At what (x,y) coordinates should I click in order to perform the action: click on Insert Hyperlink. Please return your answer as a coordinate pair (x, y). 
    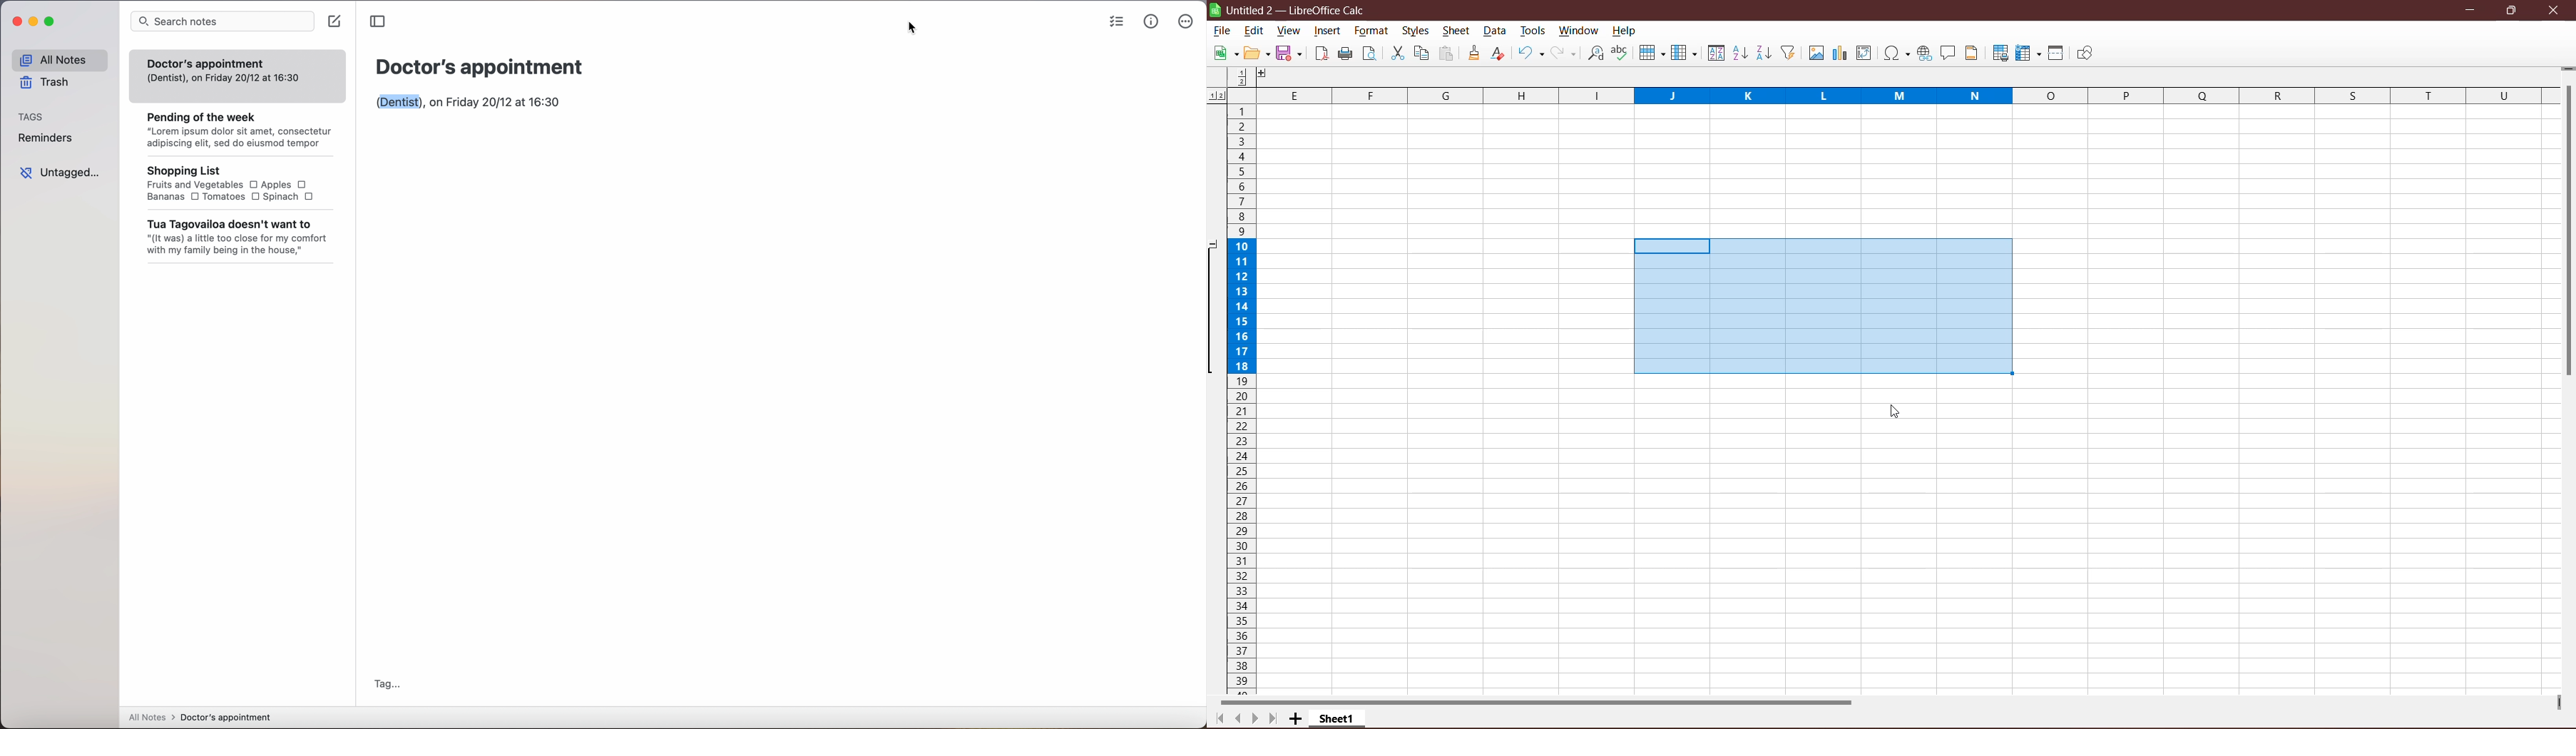
    Looking at the image, I should click on (1924, 53).